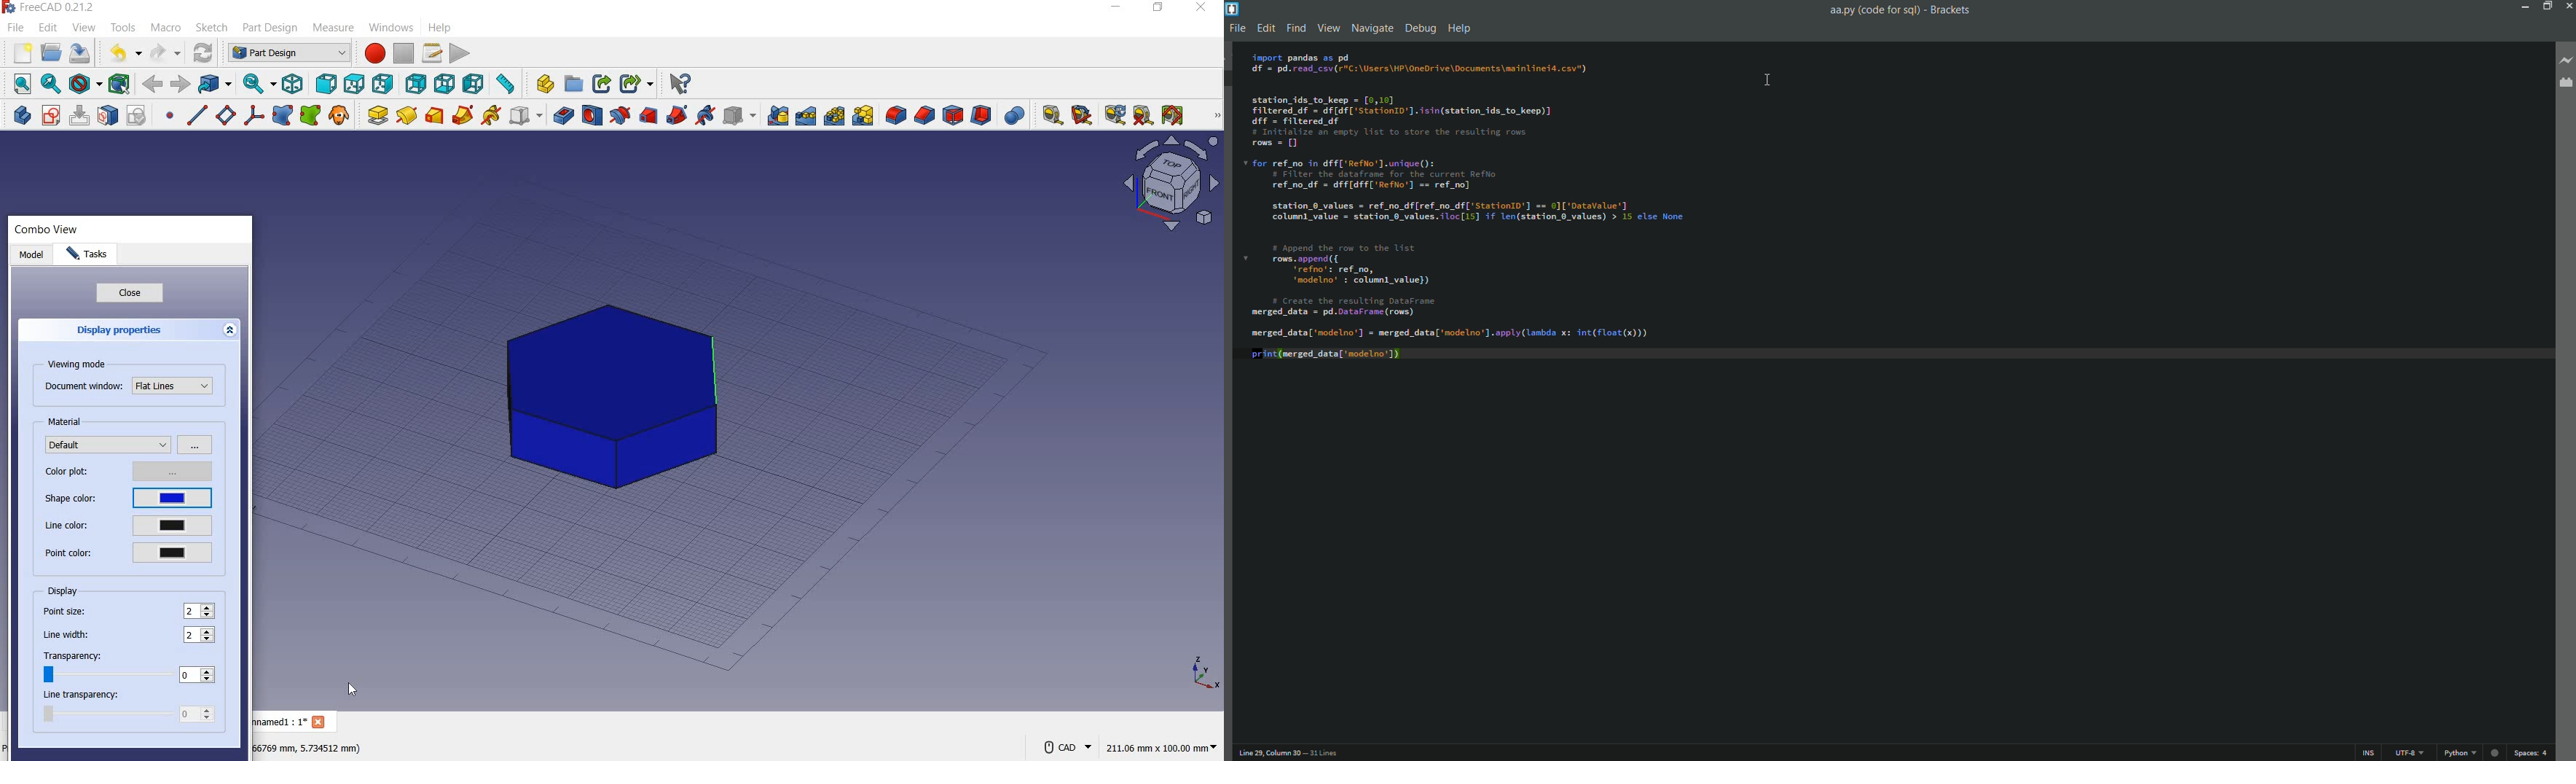  Describe the element at coordinates (2526, 8) in the screenshot. I see `minimize button` at that location.